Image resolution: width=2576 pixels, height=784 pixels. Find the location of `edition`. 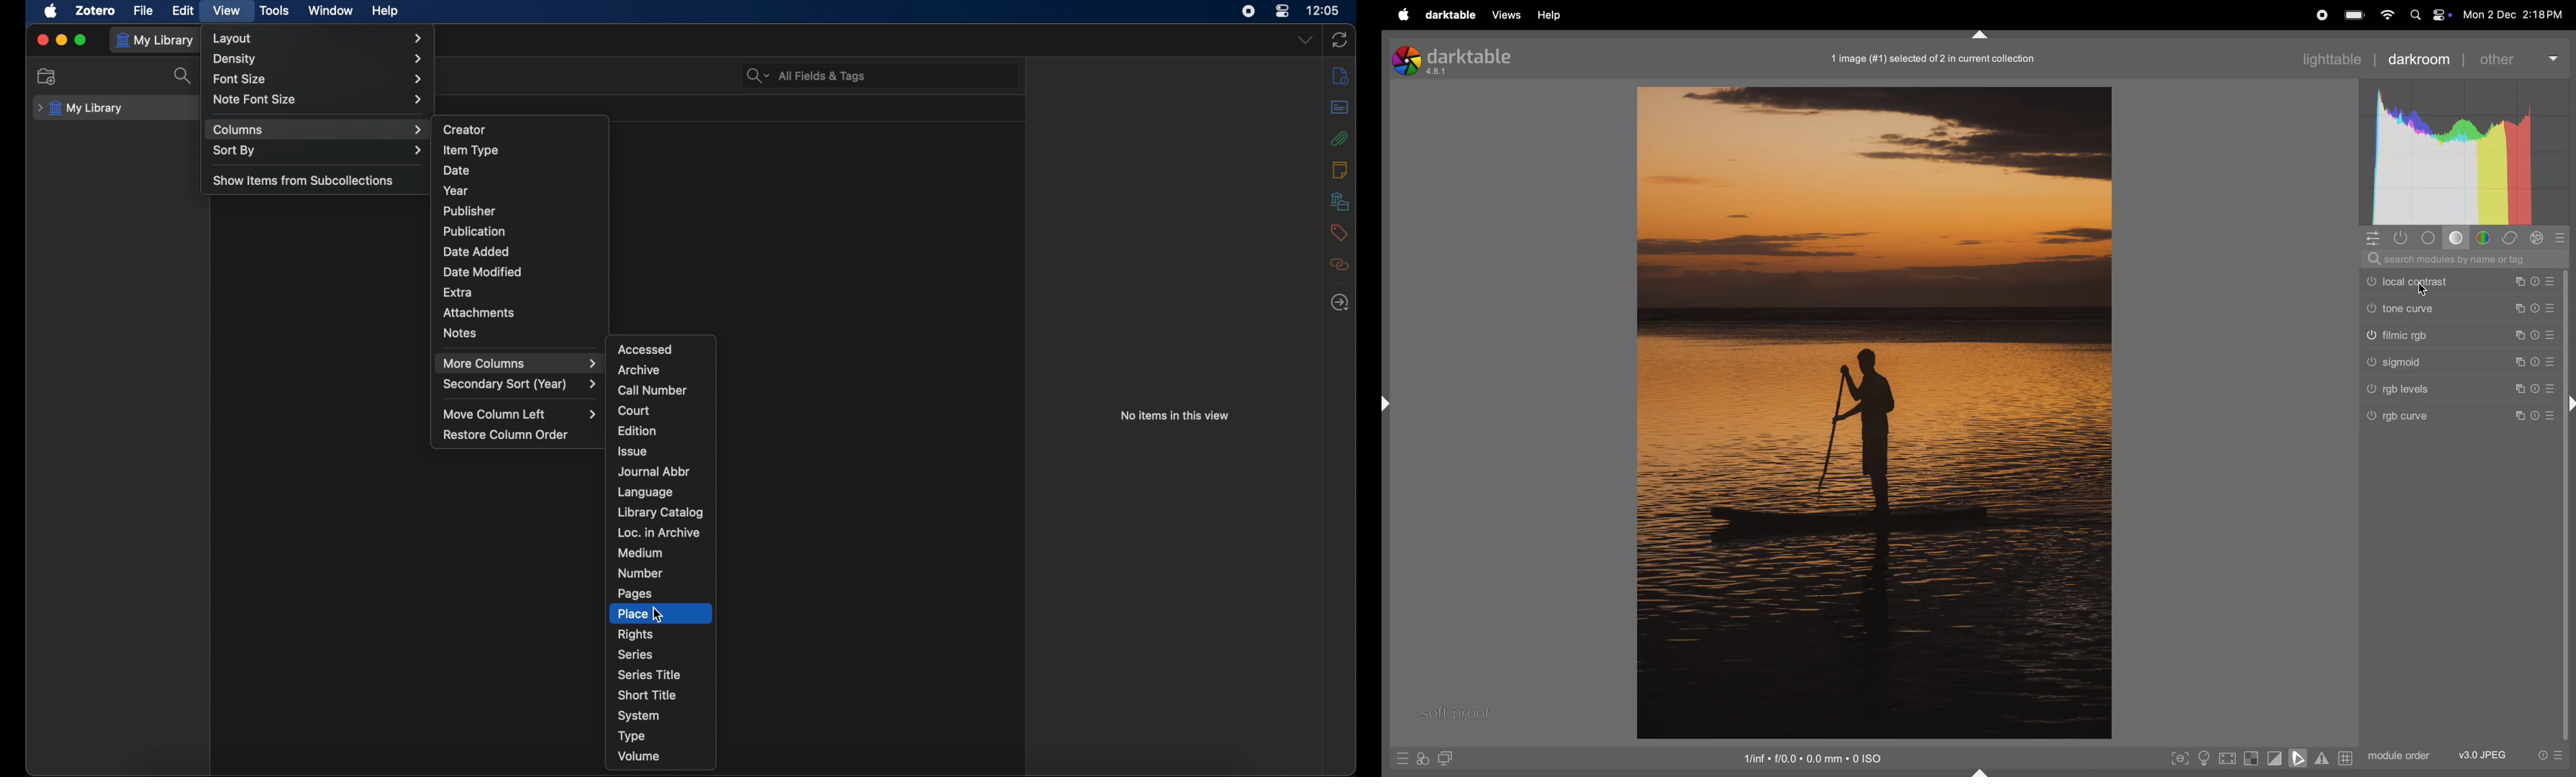

edition is located at coordinates (636, 430).